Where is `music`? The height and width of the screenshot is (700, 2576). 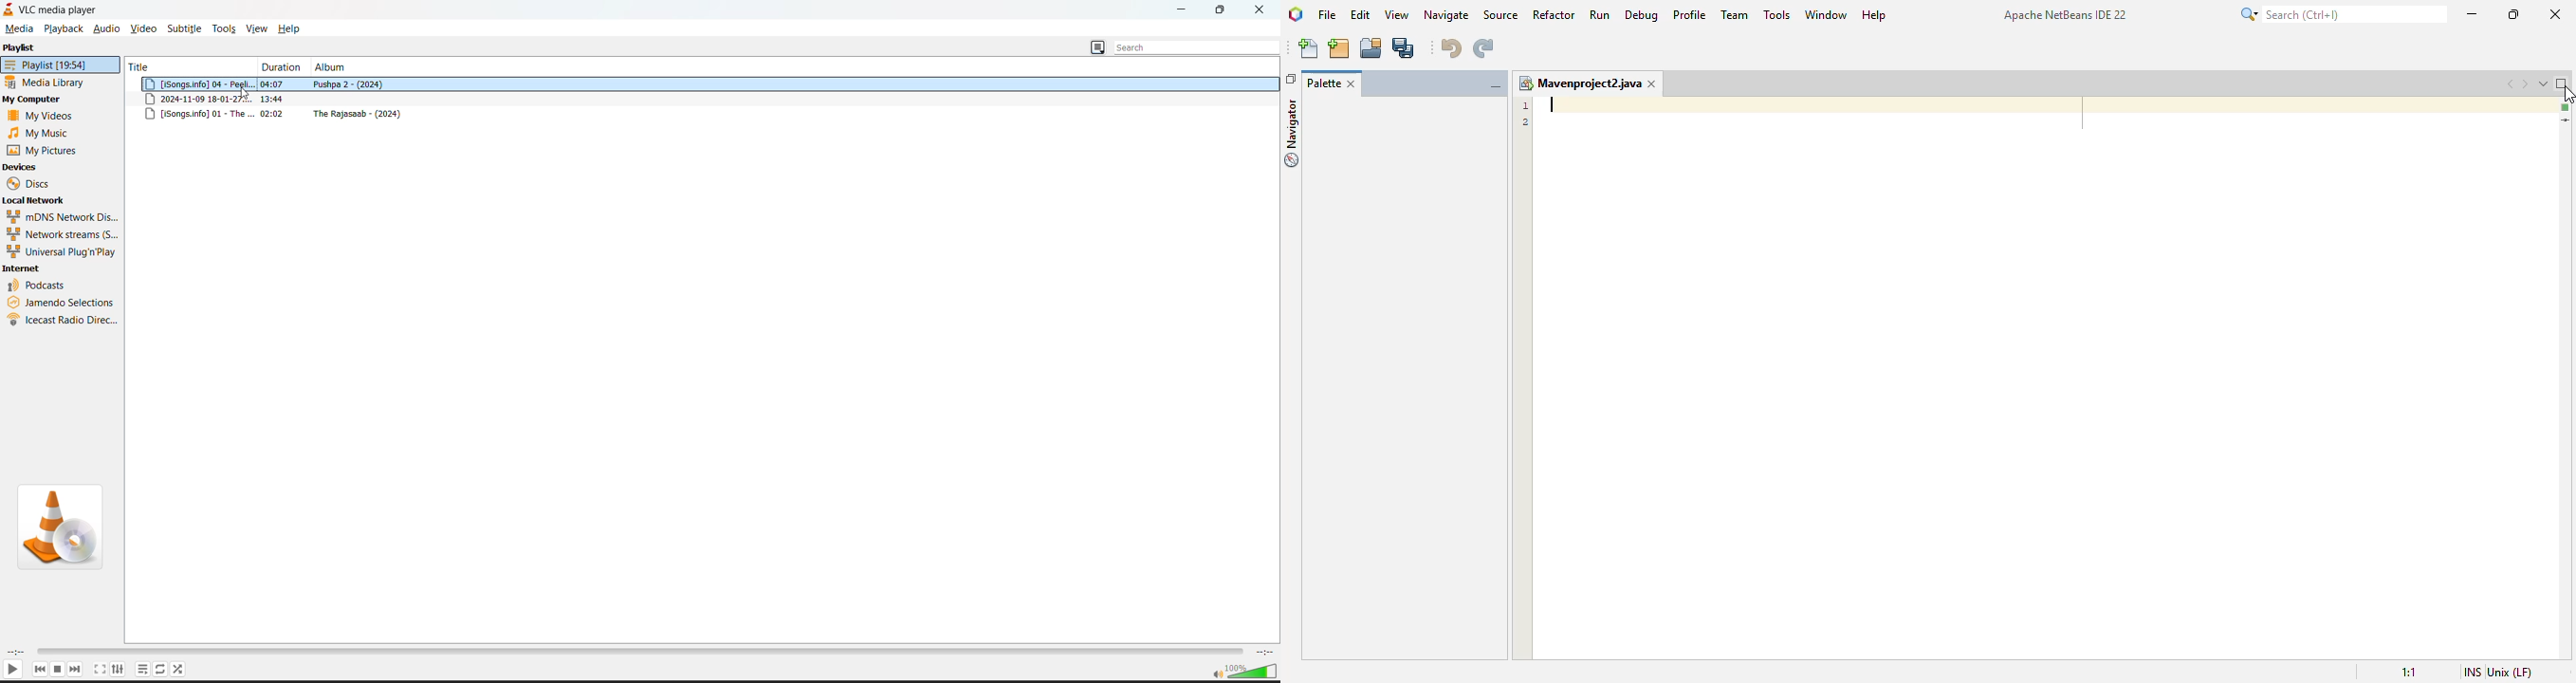 music is located at coordinates (37, 133).